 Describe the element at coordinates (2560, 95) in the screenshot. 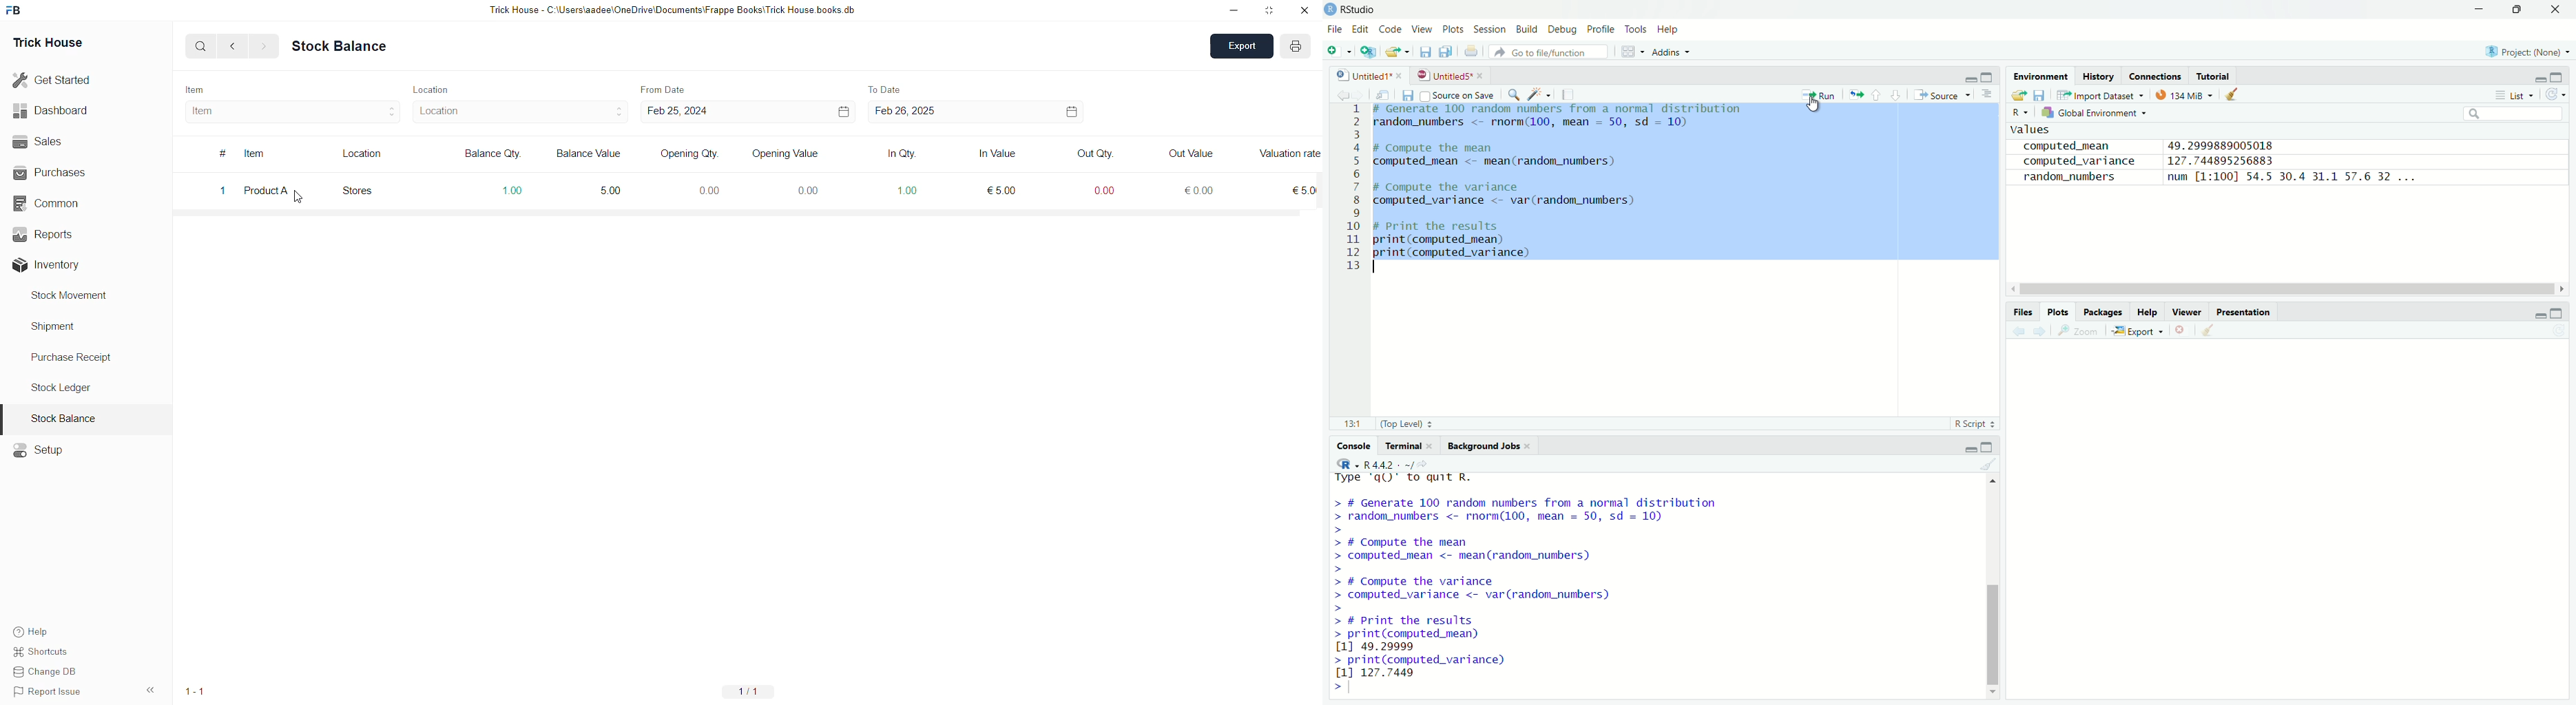

I see `refresh the list of objects in the environment` at that location.